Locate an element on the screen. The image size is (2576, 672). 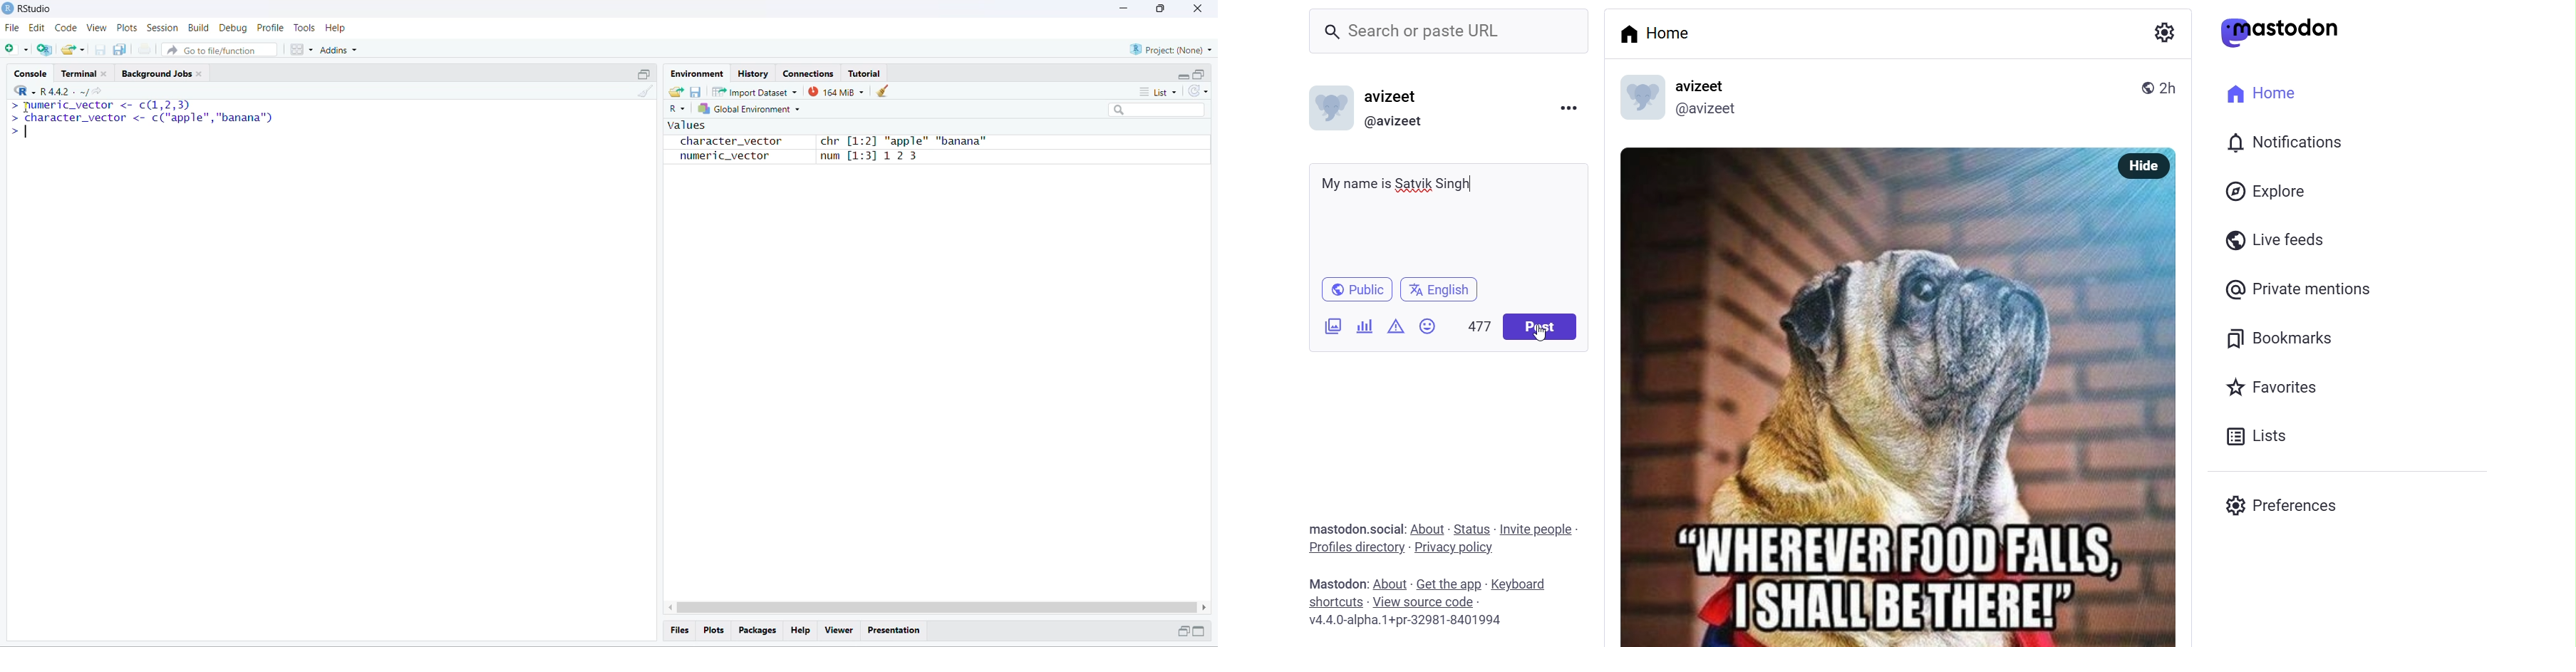
clear console is located at coordinates (648, 92).